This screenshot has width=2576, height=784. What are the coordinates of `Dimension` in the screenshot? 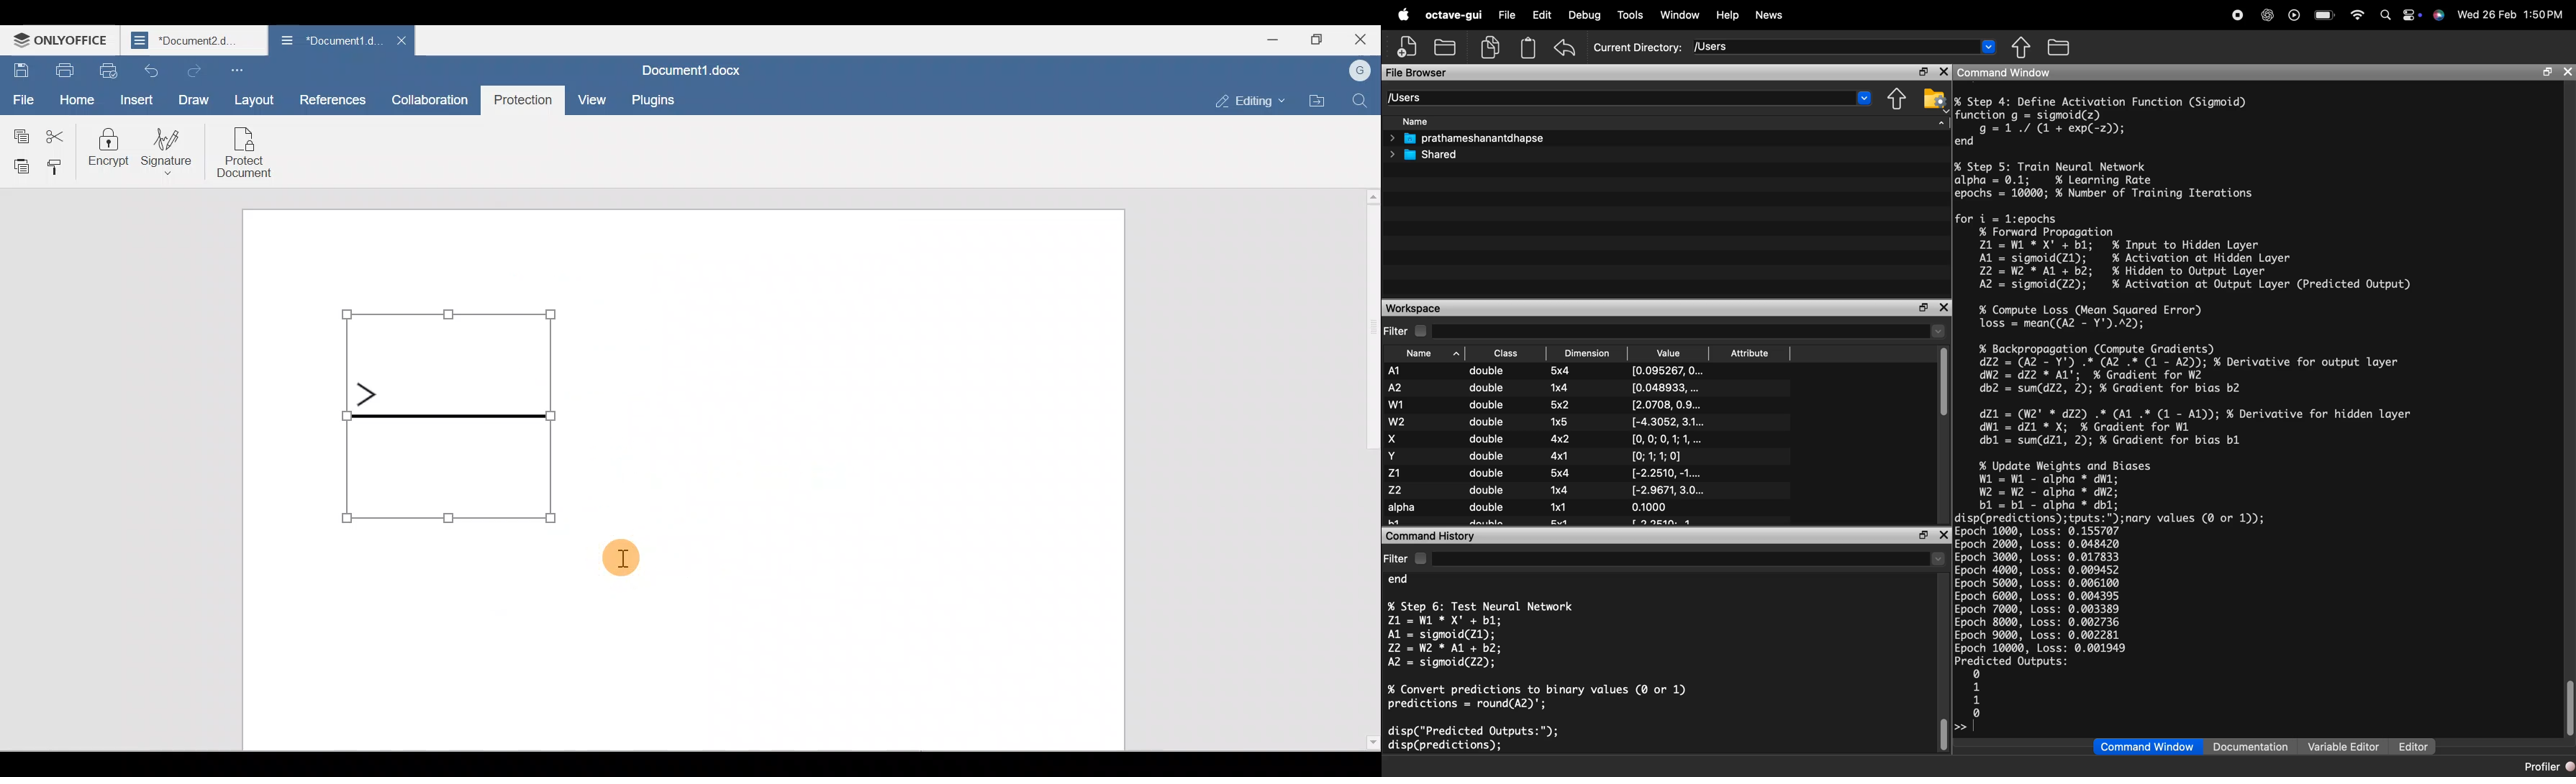 It's located at (1586, 354).